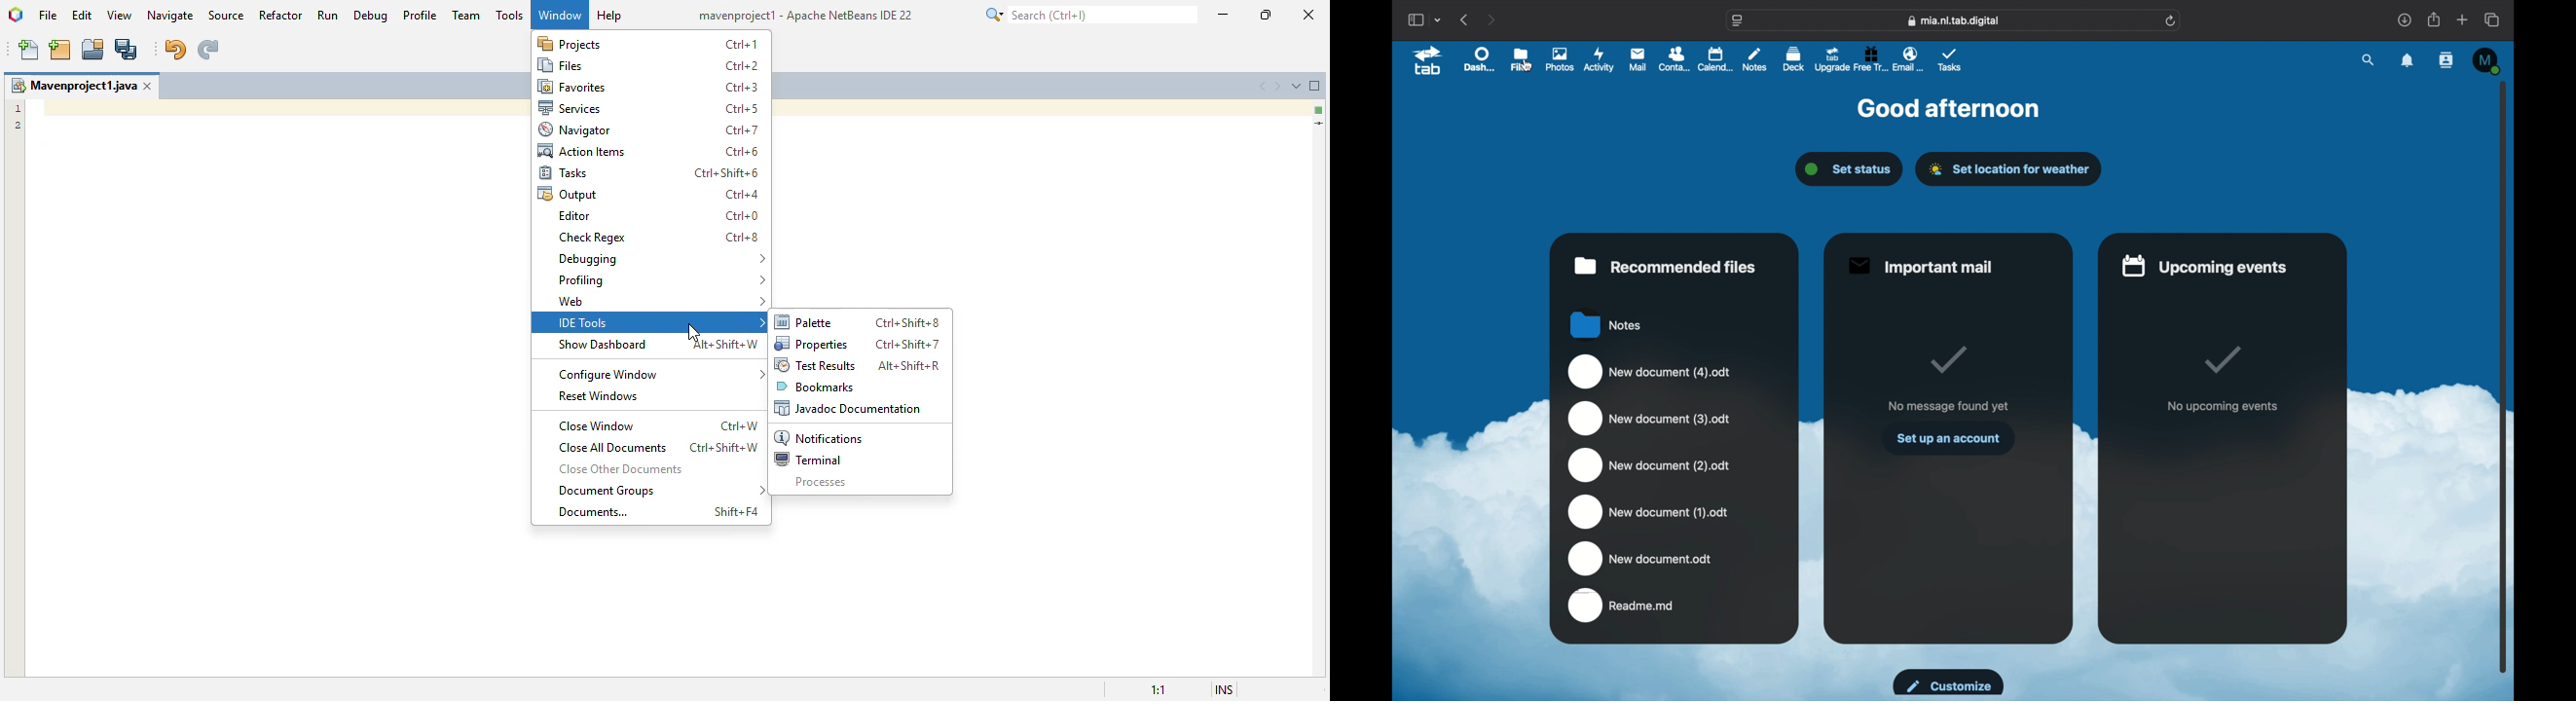 This screenshot has height=728, width=2576. I want to click on shortcut for files, so click(742, 65).